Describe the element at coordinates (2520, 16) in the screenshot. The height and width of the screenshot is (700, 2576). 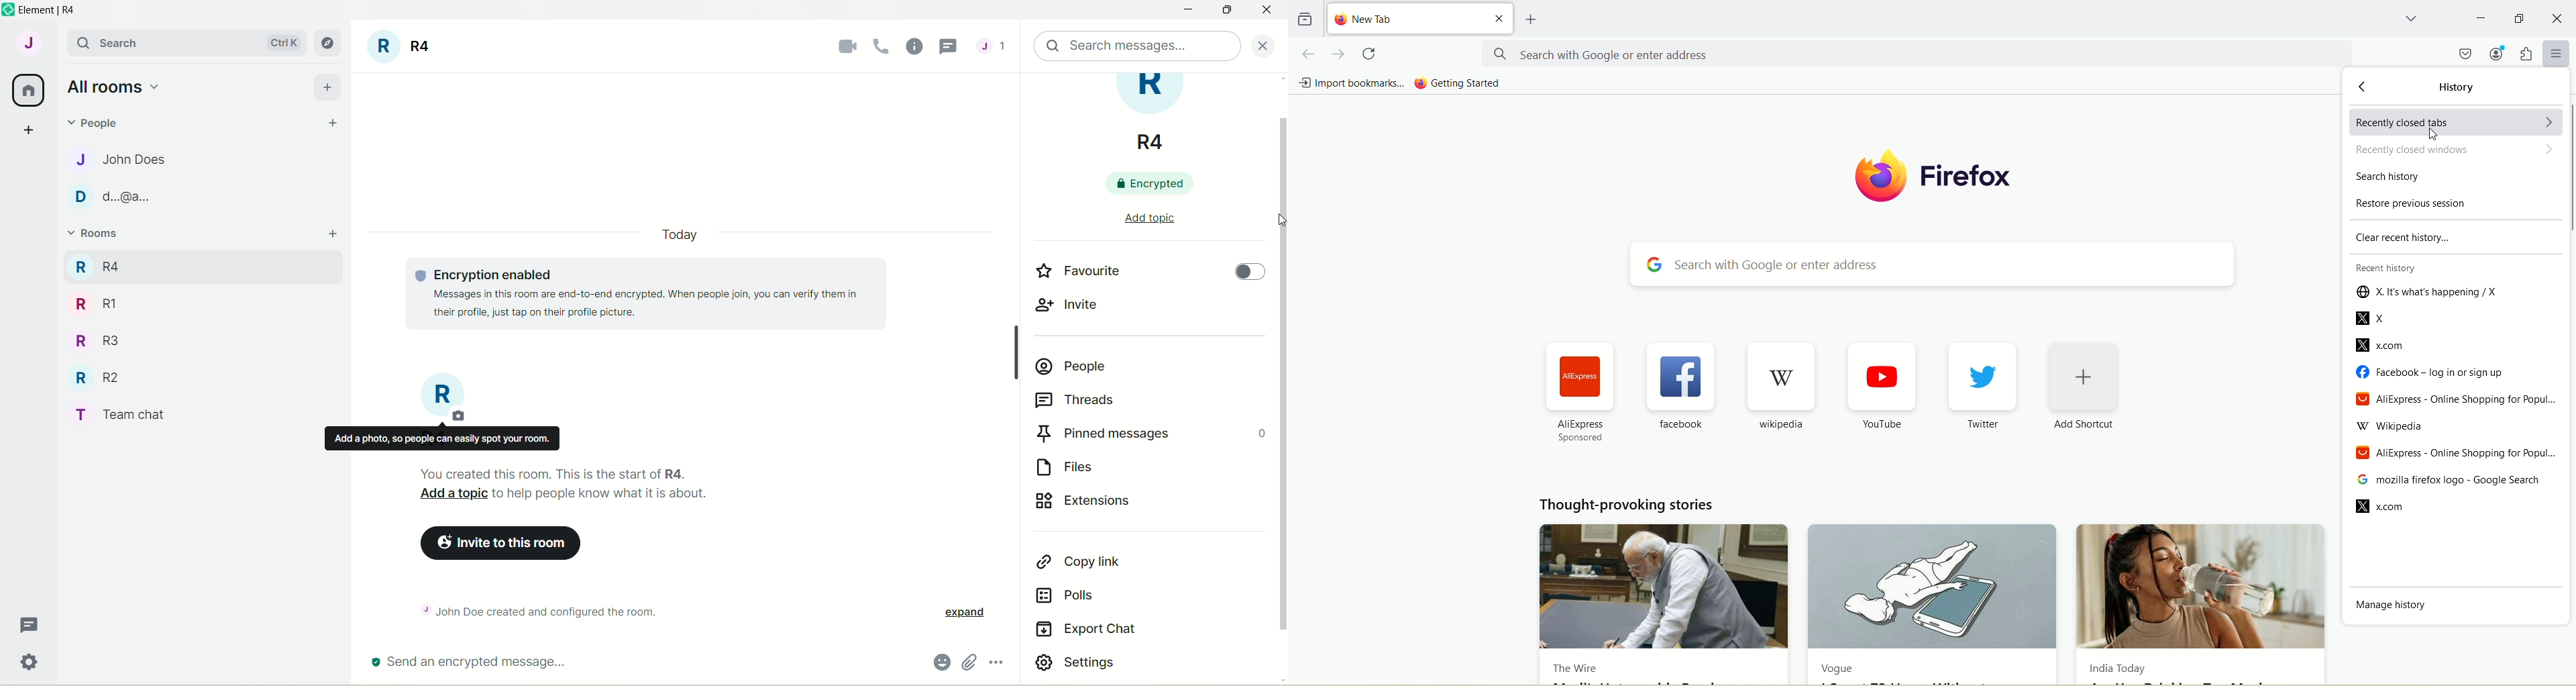
I see `maximize` at that location.